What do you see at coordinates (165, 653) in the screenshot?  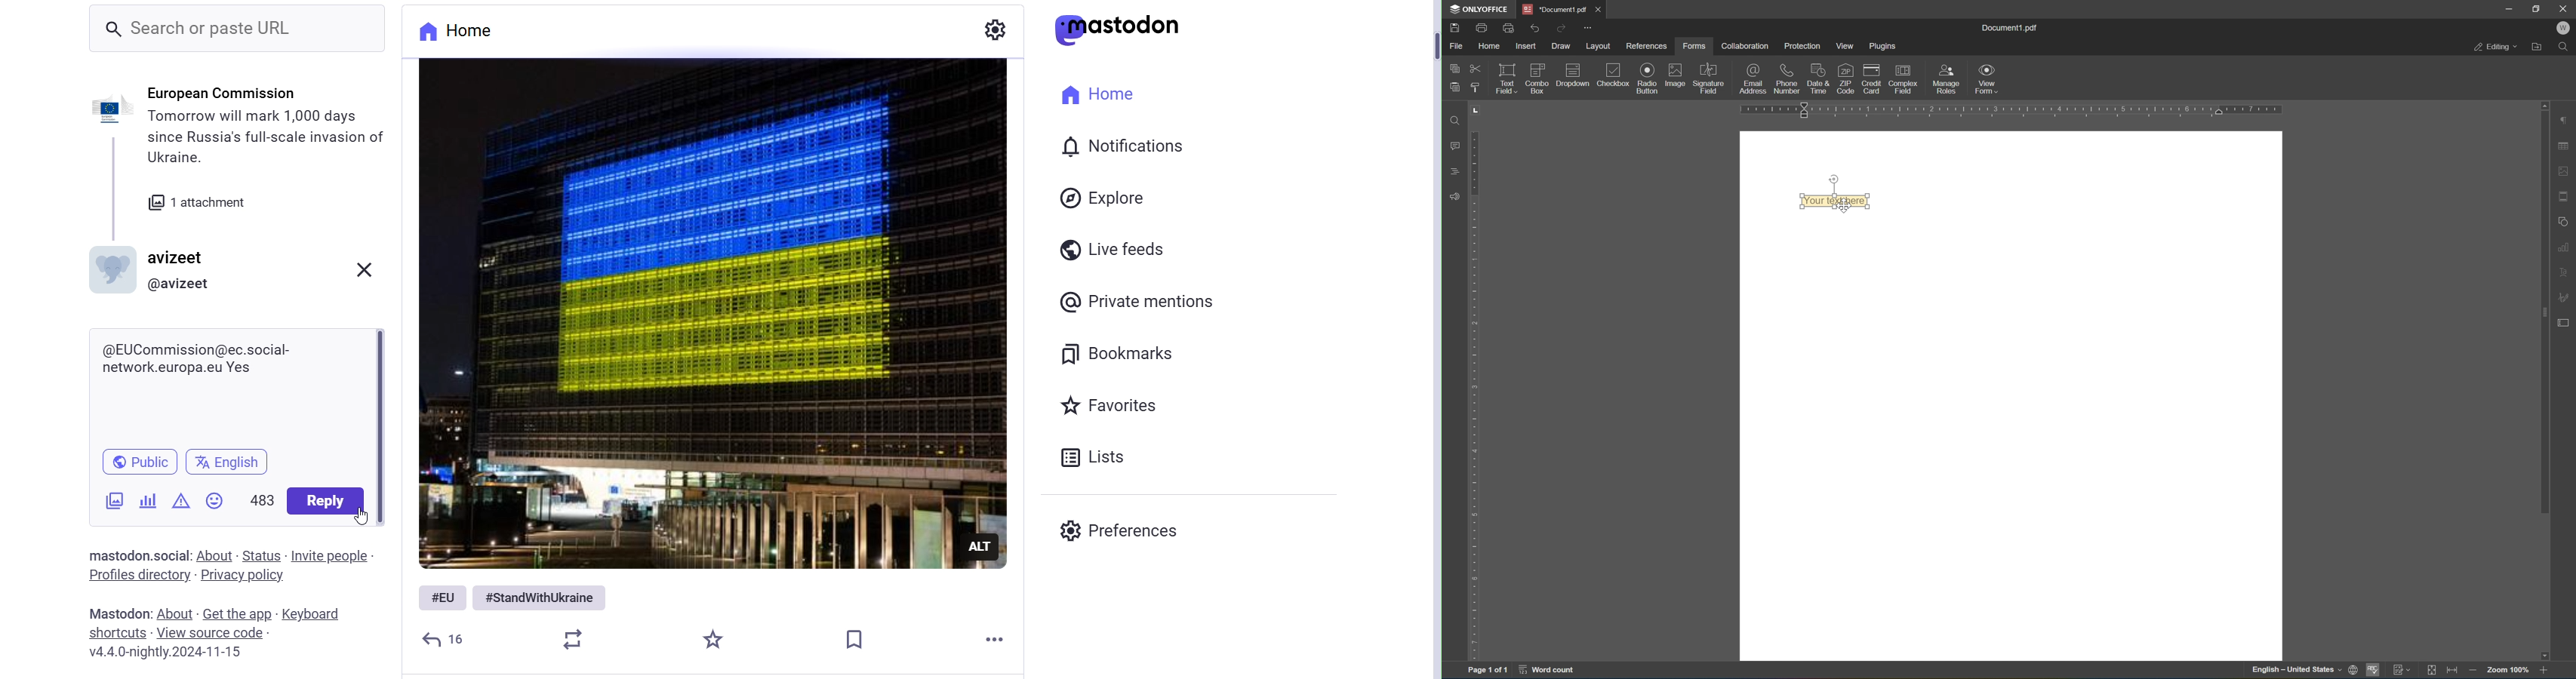 I see `Version` at bounding box center [165, 653].